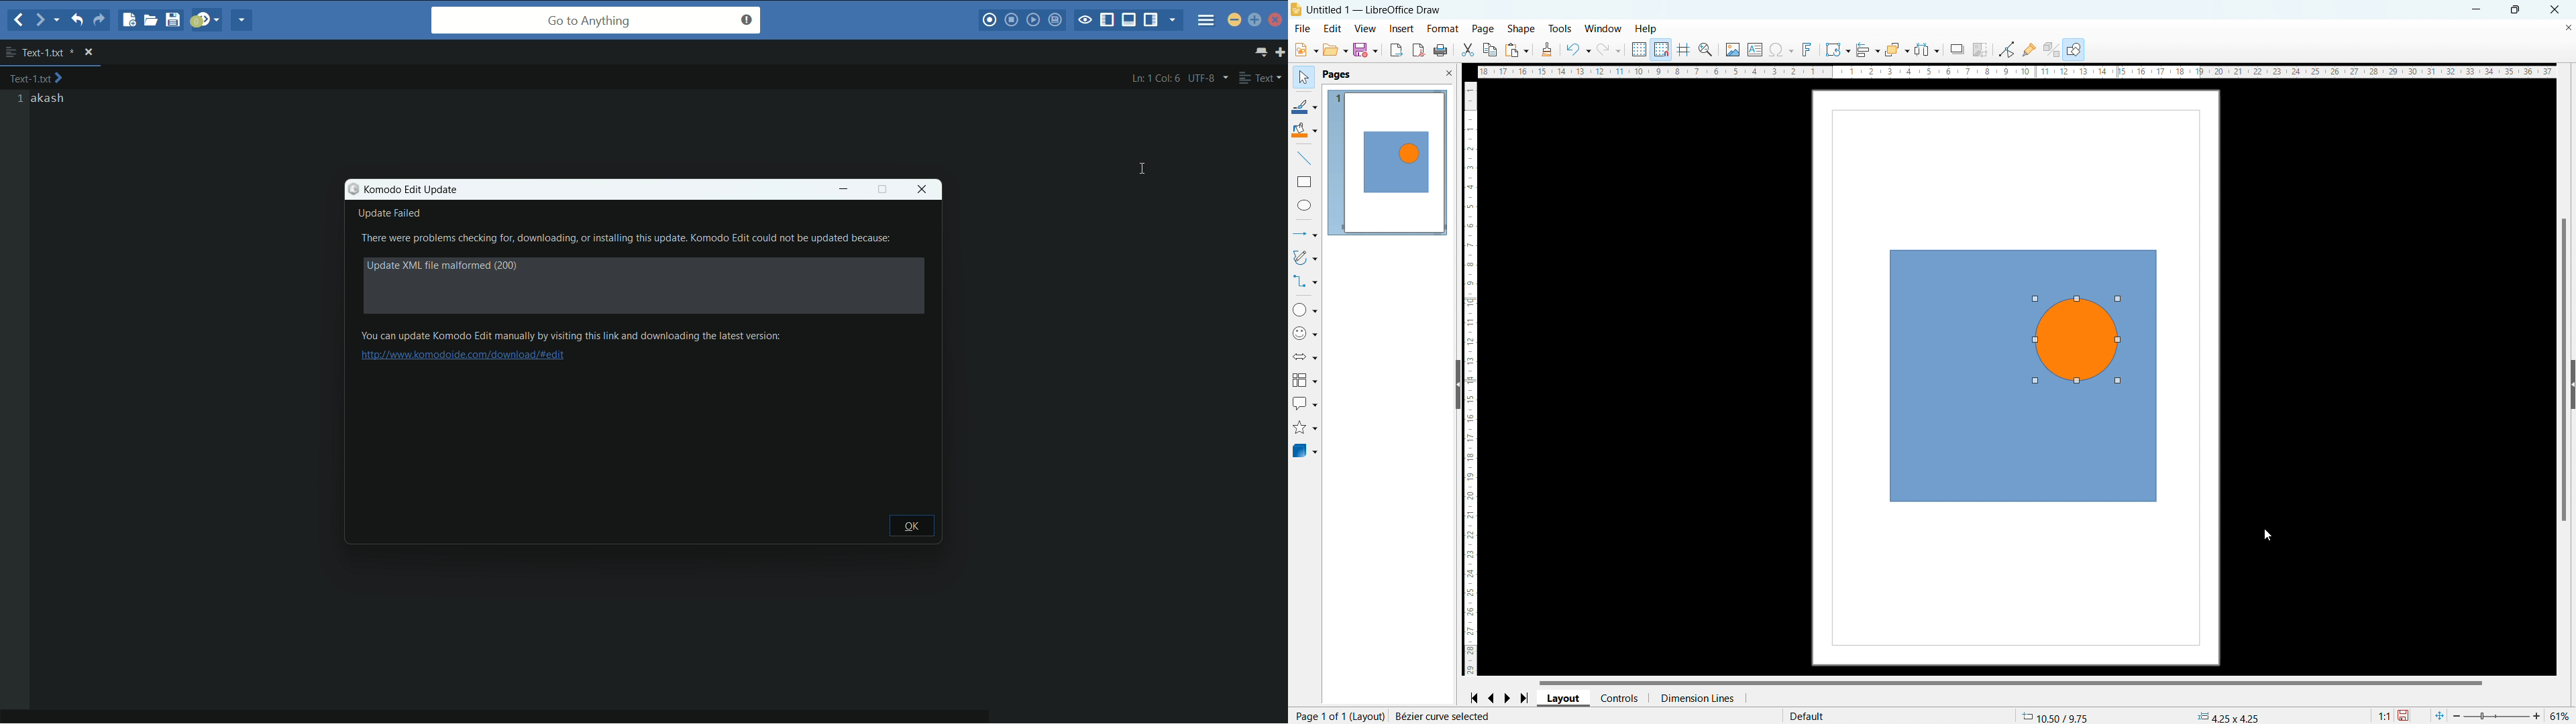 This screenshot has width=2576, height=728. Describe the element at coordinates (2538, 716) in the screenshot. I see `zoom in` at that location.